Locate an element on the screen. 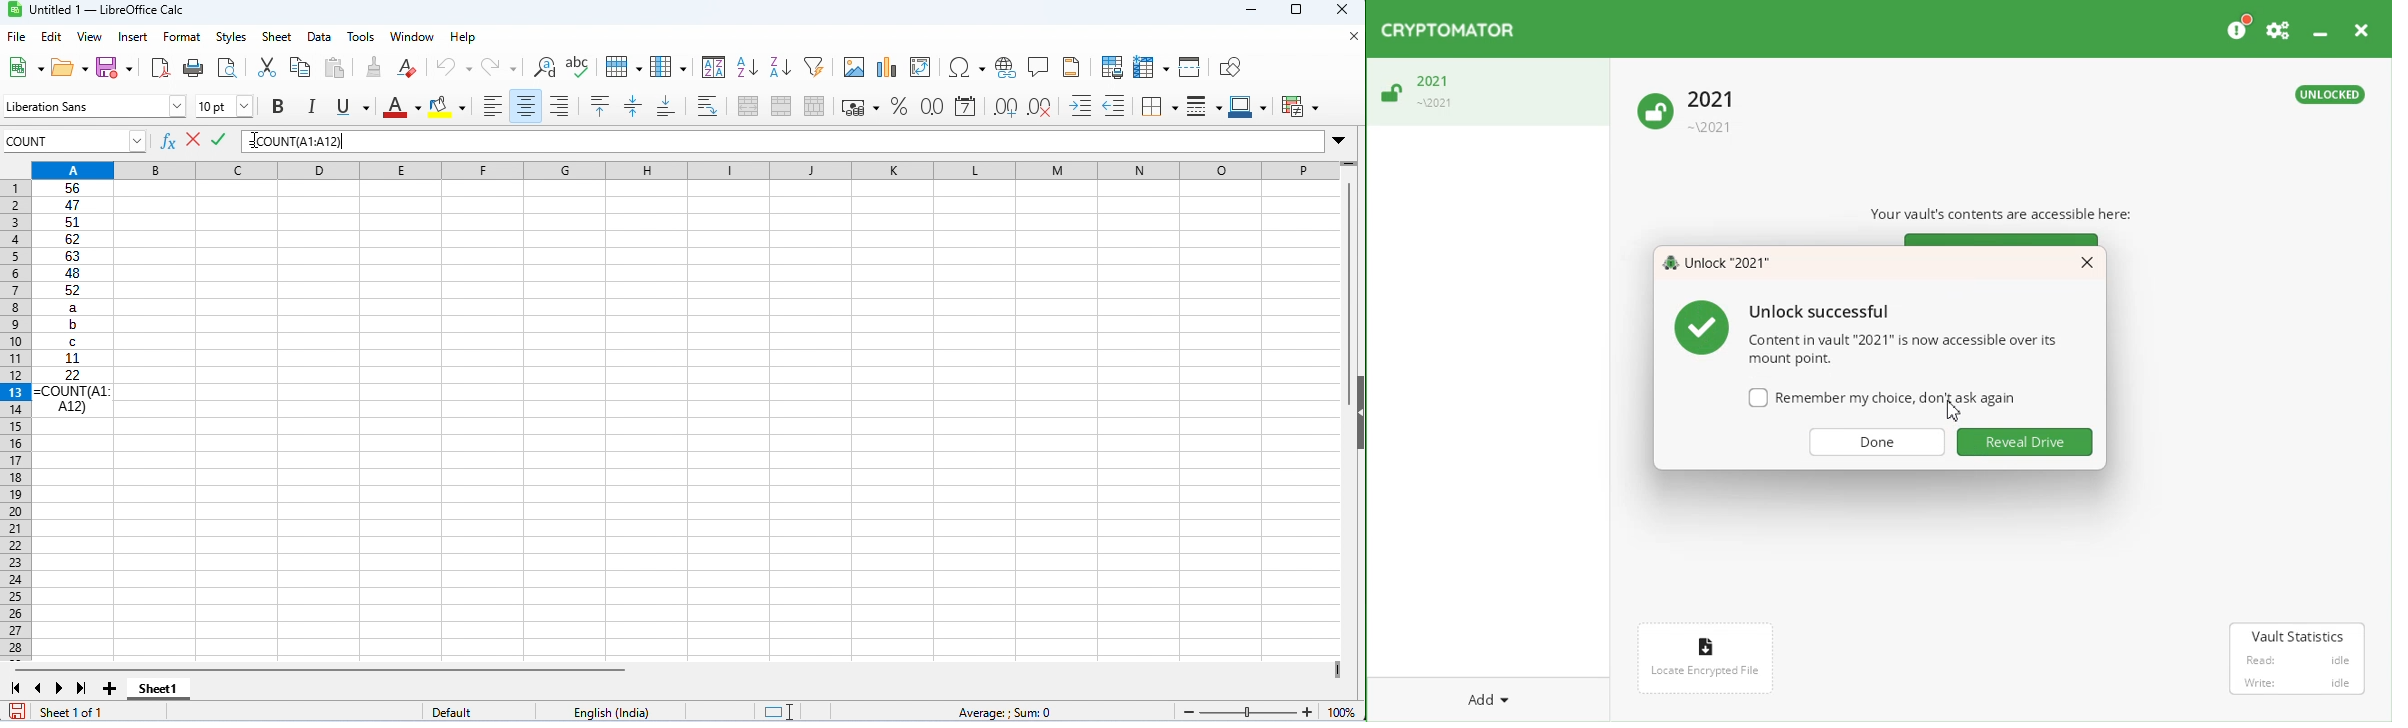 This screenshot has width=2408, height=728. Text is located at coordinates (1865, 331).